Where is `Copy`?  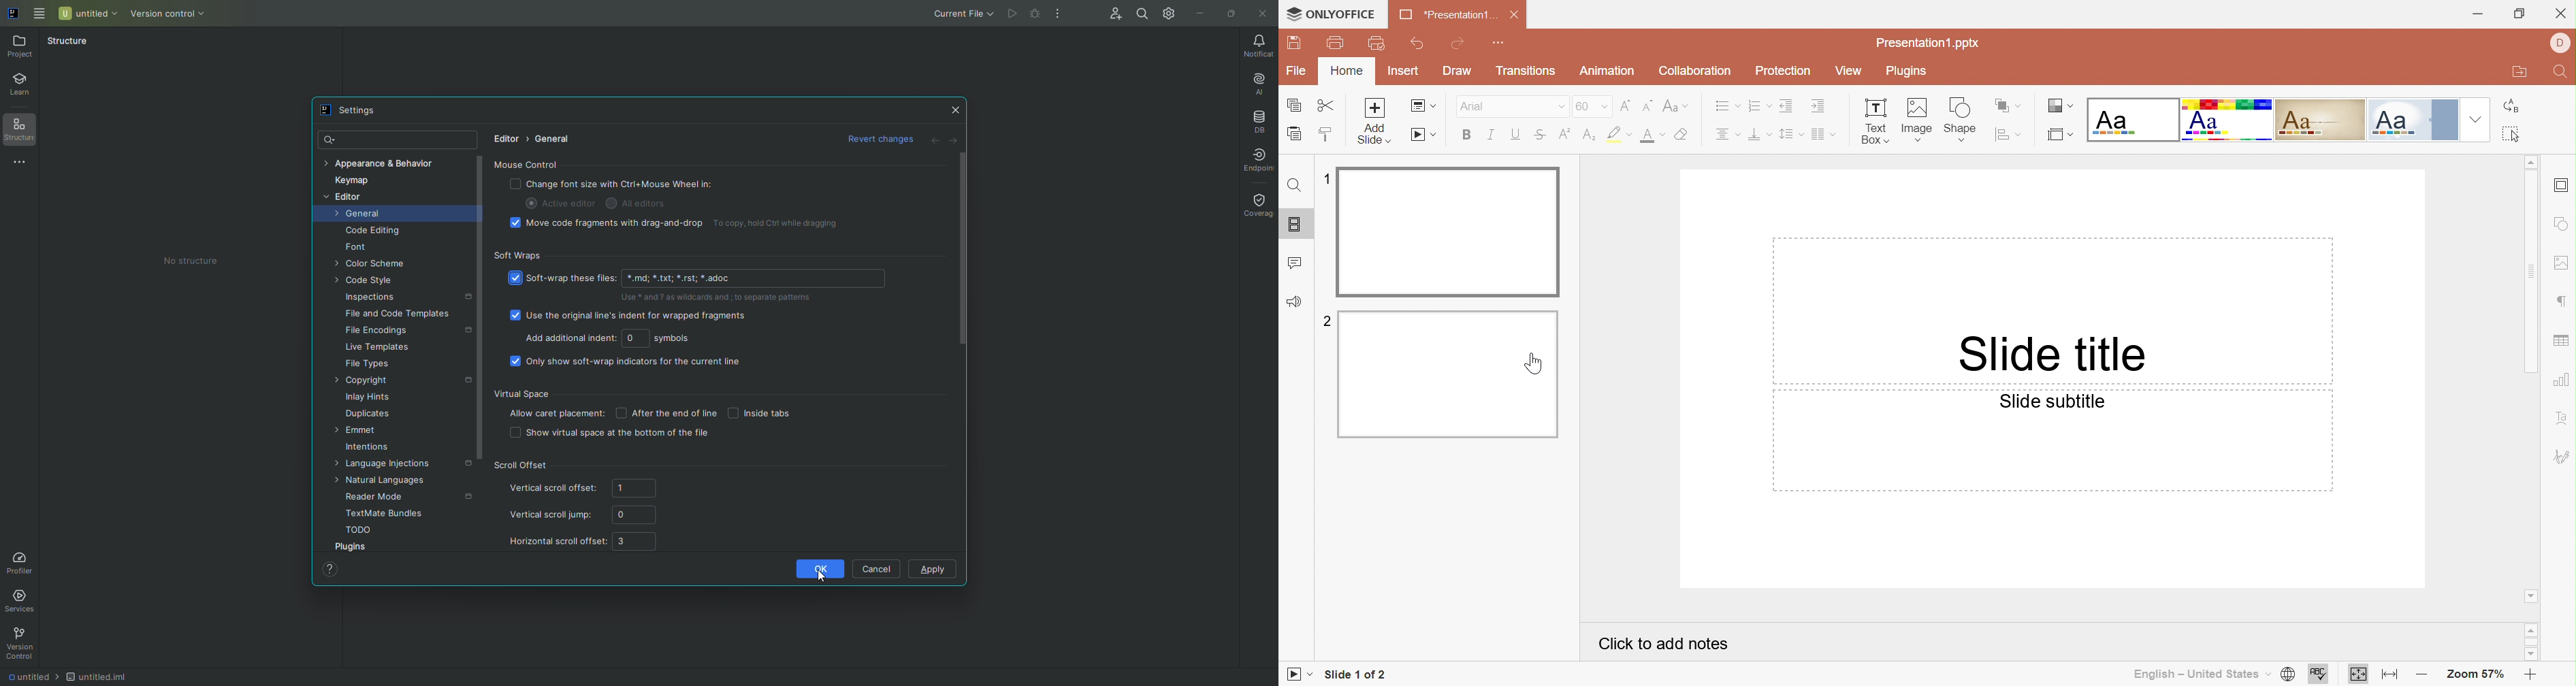 Copy is located at coordinates (1293, 104).